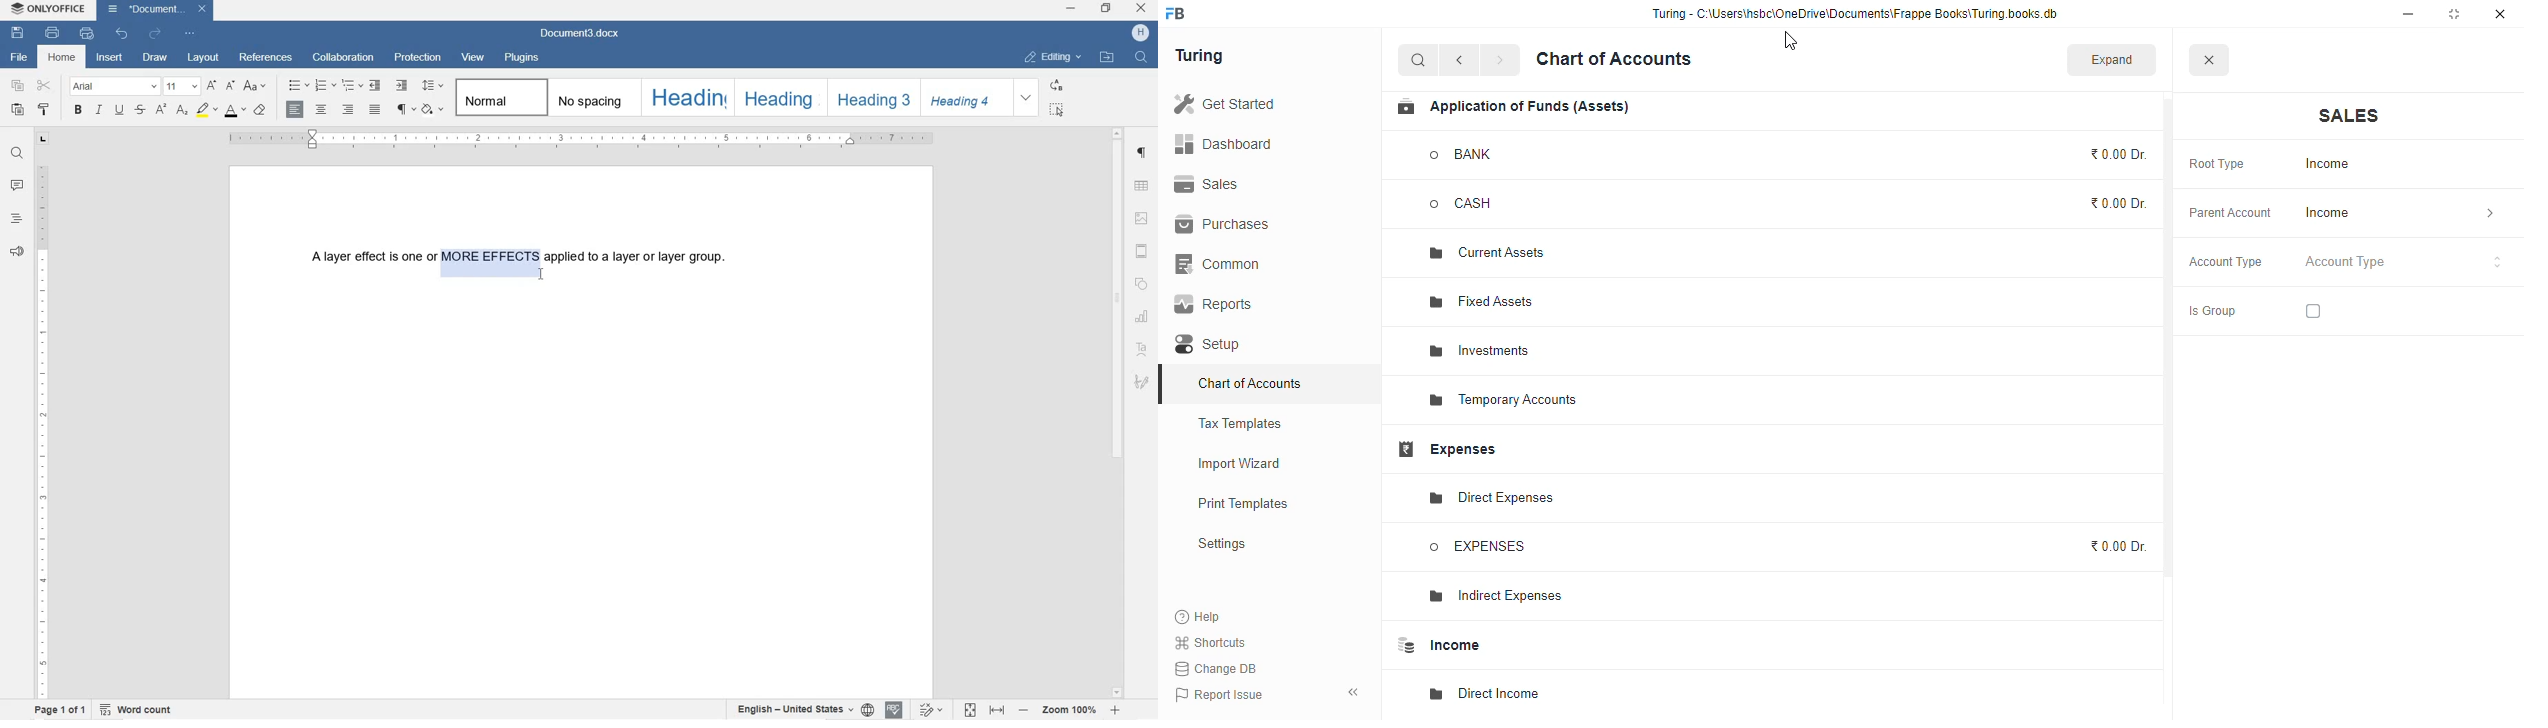  Describe the element at coordinates (1487, 254) in the screenshot. I see `current assets` at that location.